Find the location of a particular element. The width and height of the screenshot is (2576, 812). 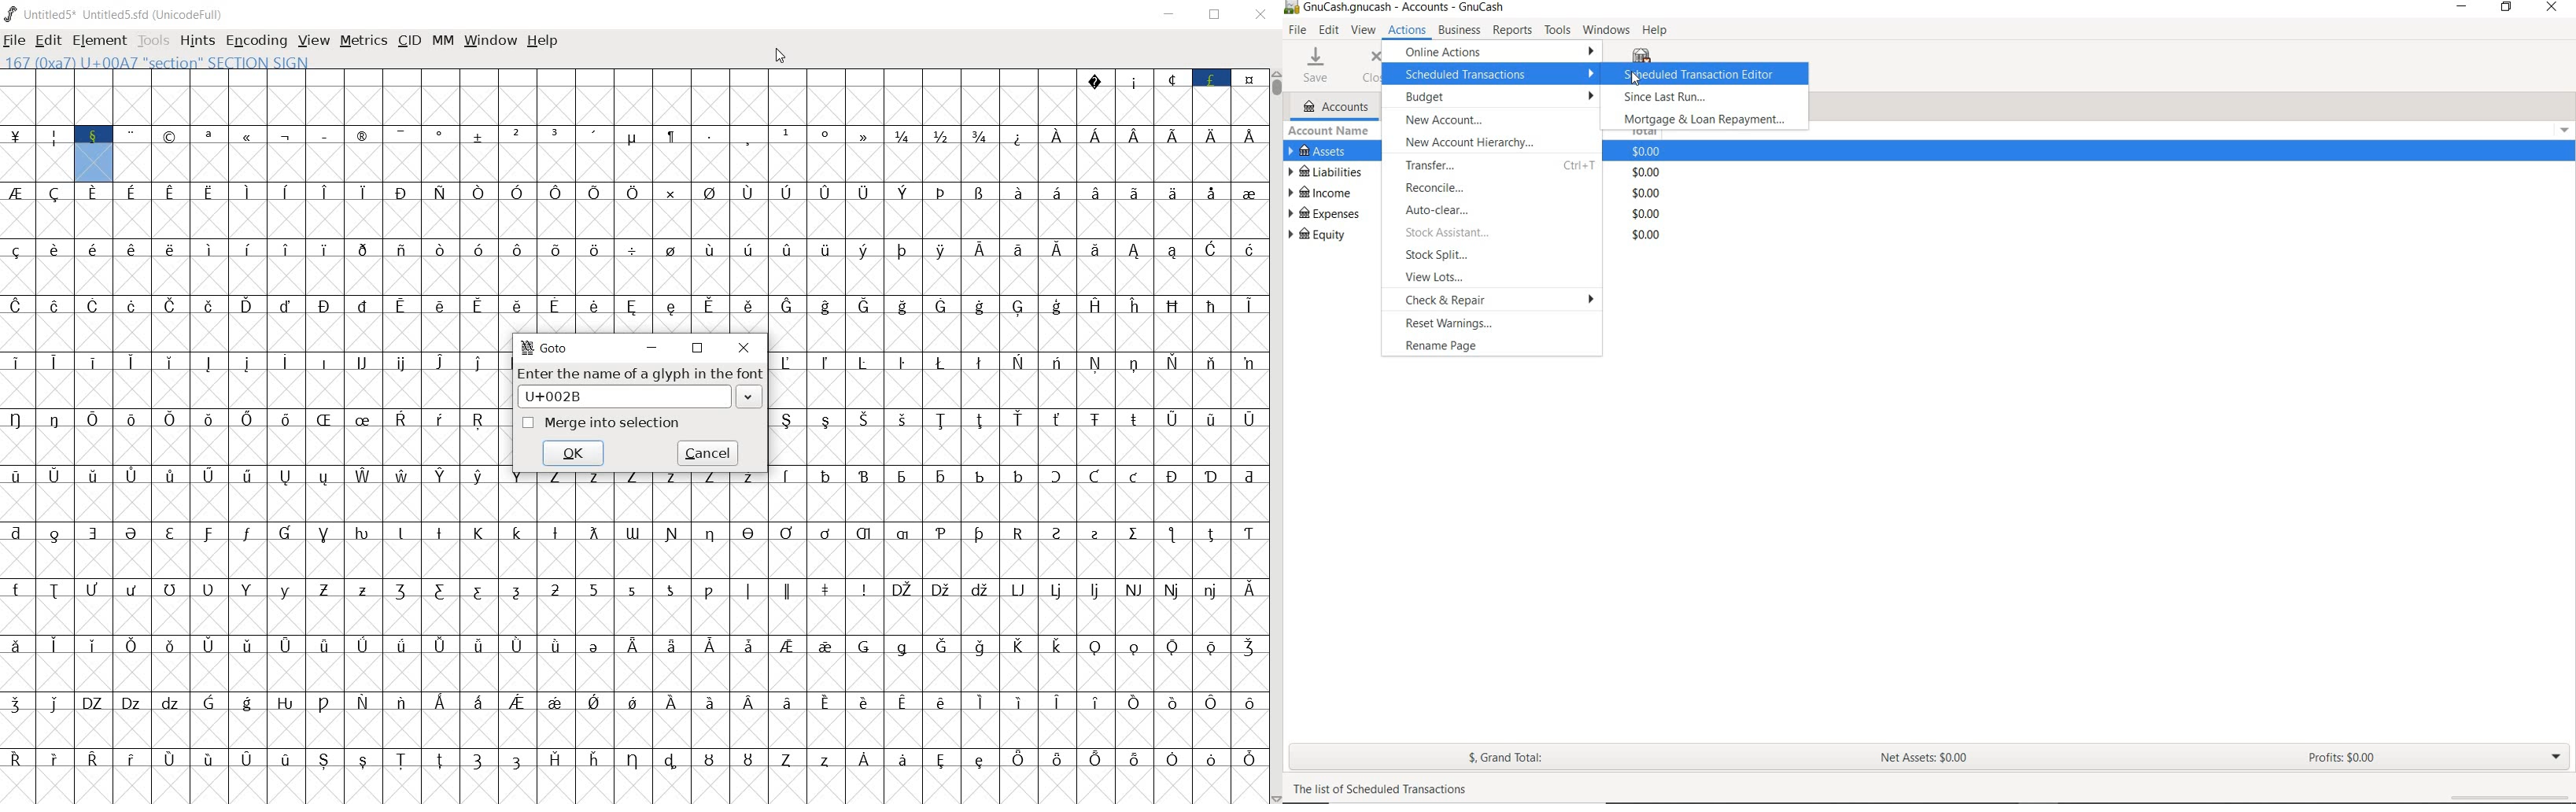

minimize is located at coordinates (652, 347).